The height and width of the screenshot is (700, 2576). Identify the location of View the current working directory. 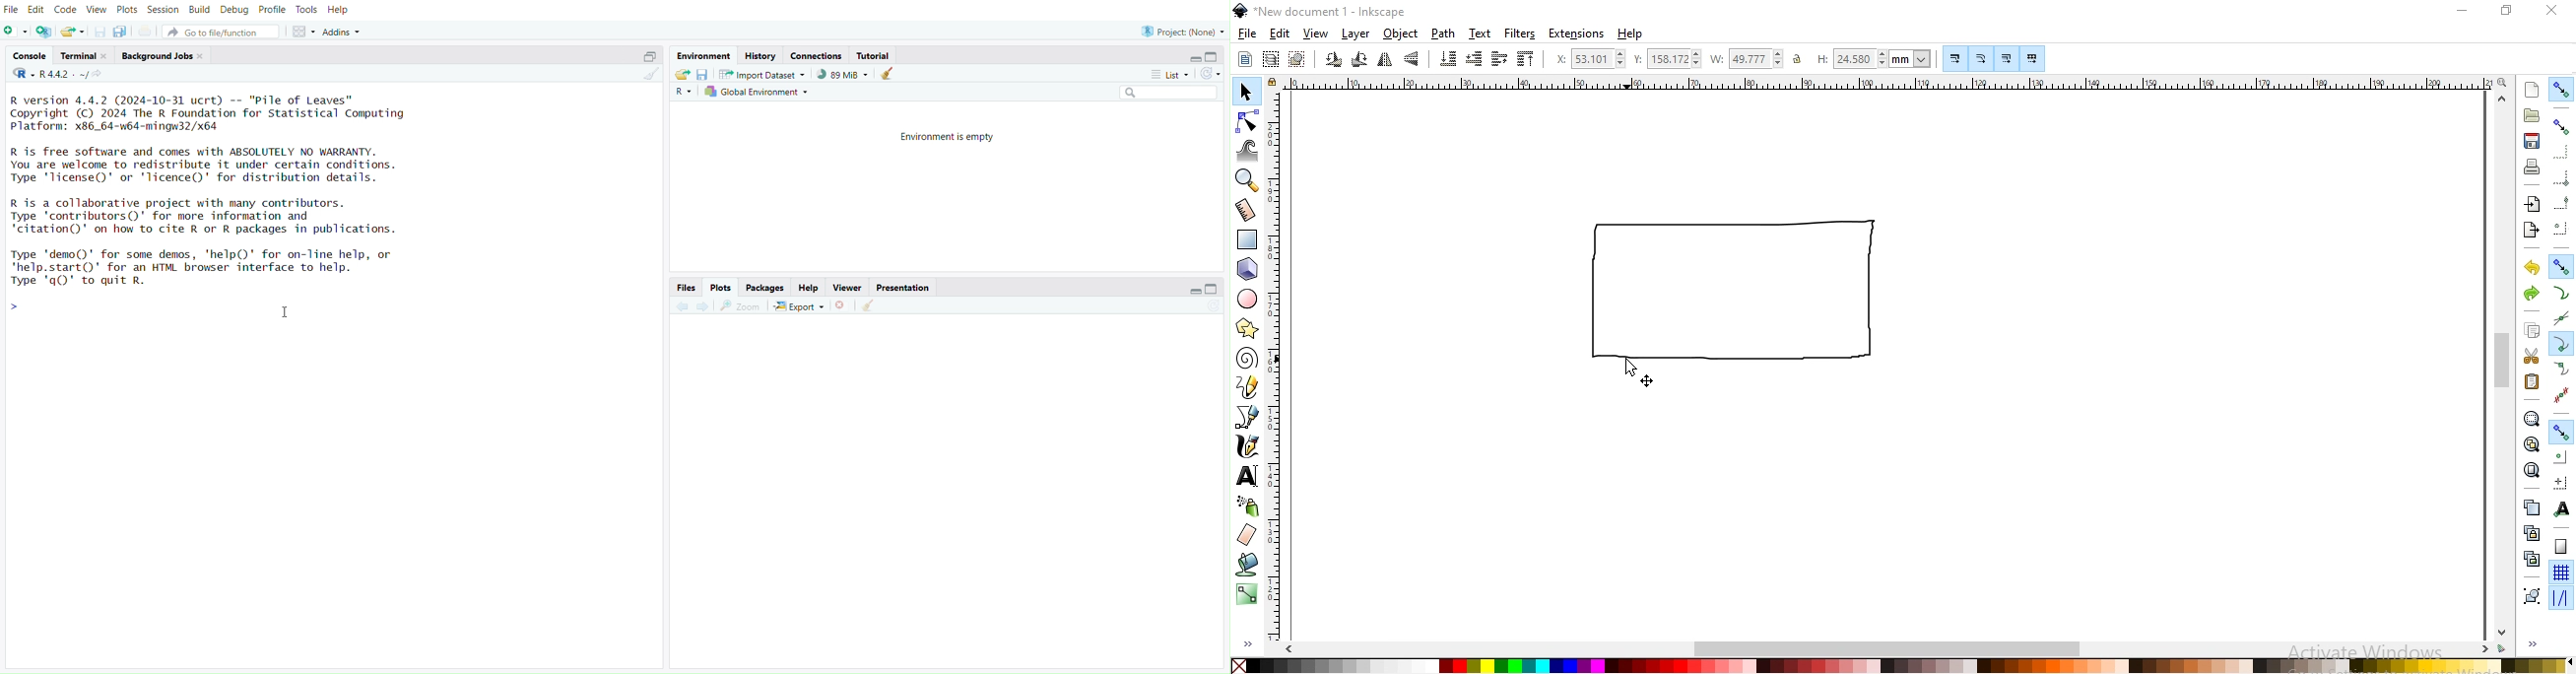
(110, 74).